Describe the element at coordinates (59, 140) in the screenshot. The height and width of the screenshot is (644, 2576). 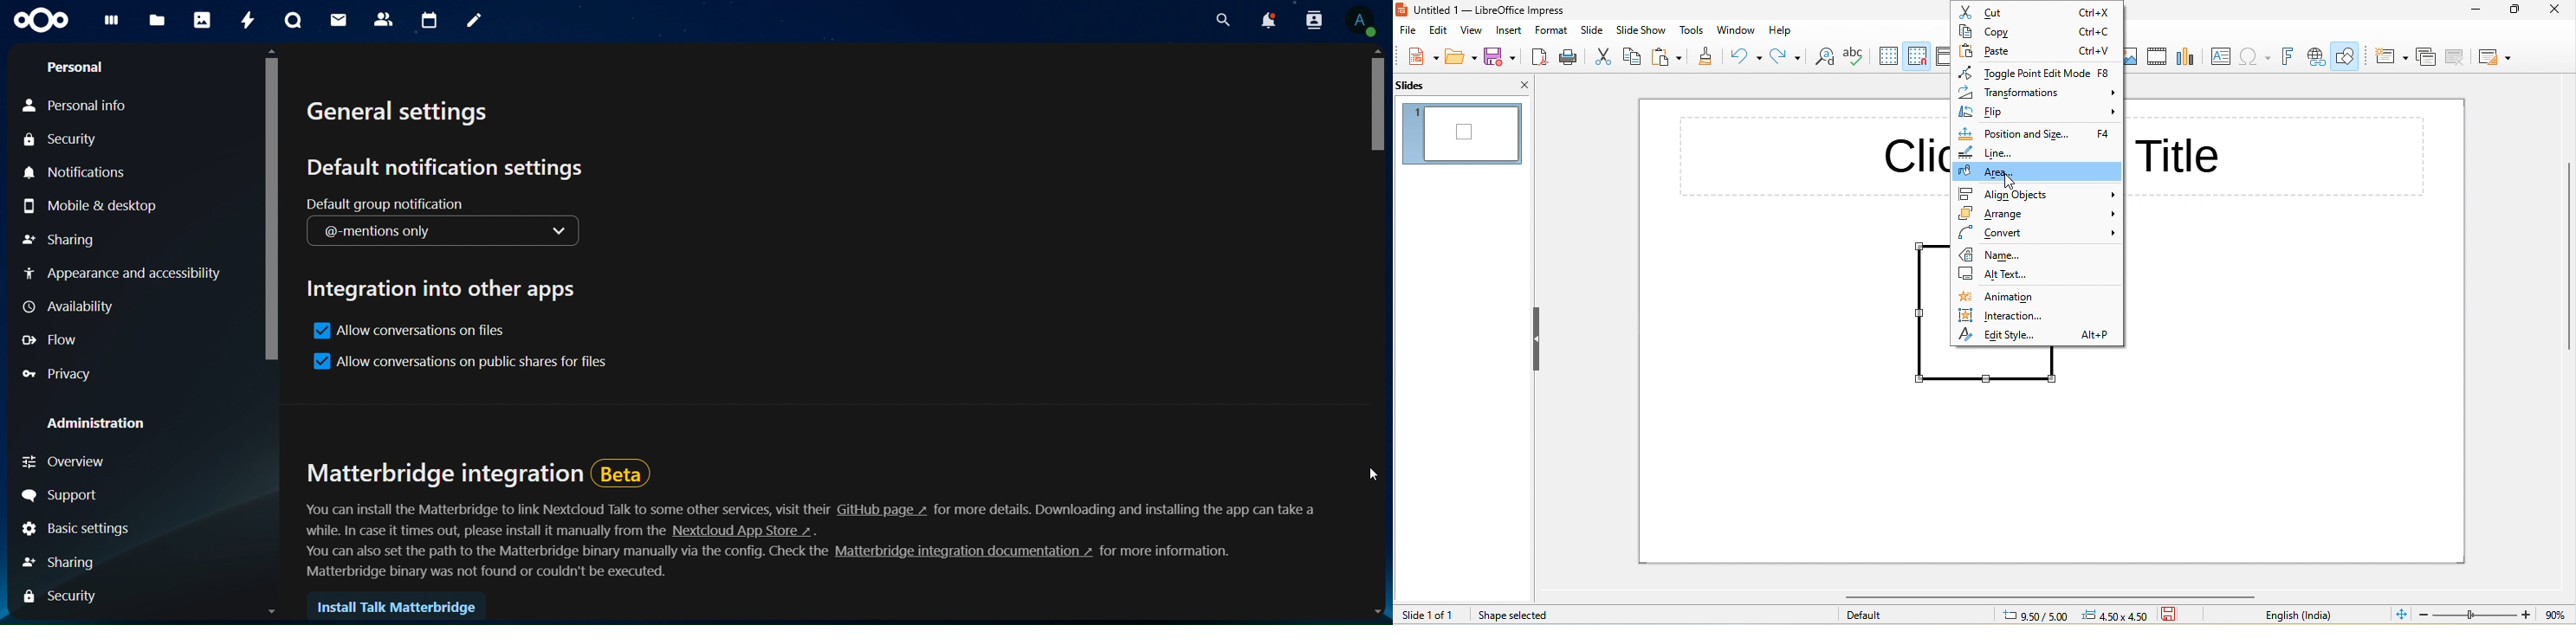
I see `security` at that location.